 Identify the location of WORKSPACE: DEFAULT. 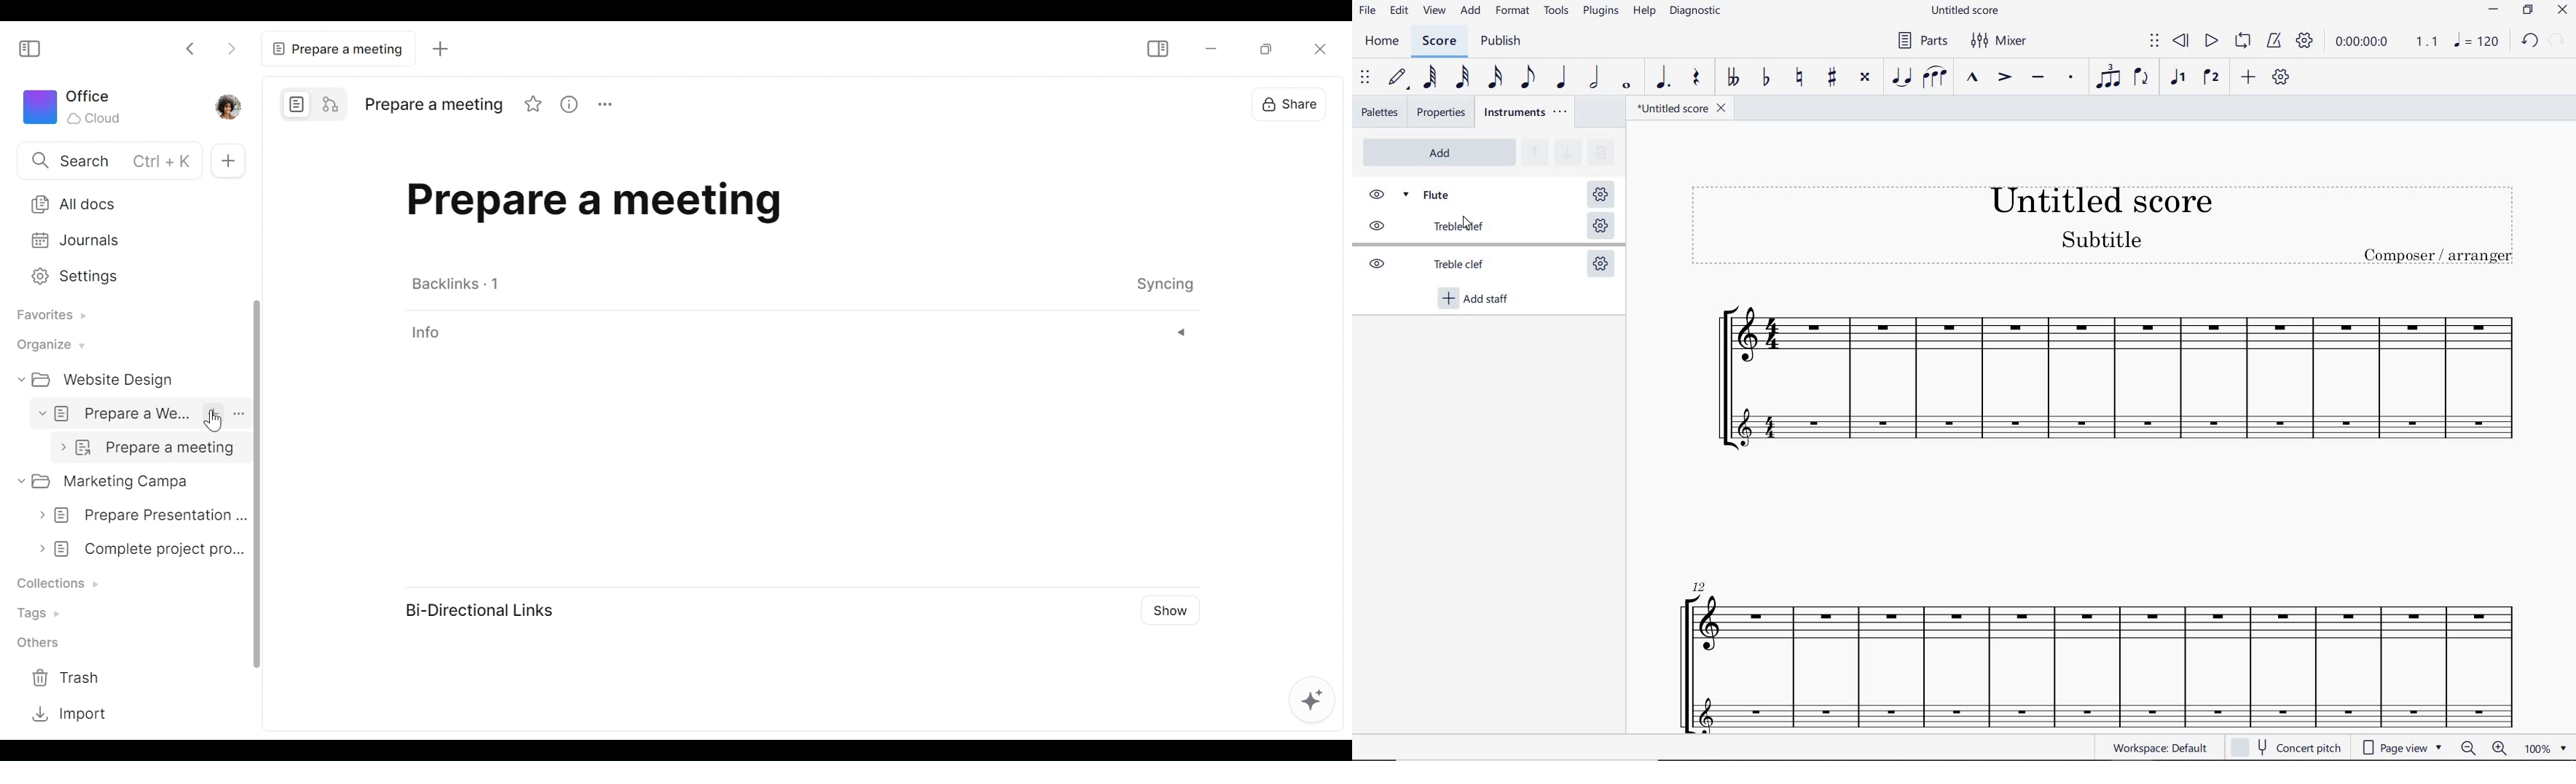
(2163, 748).